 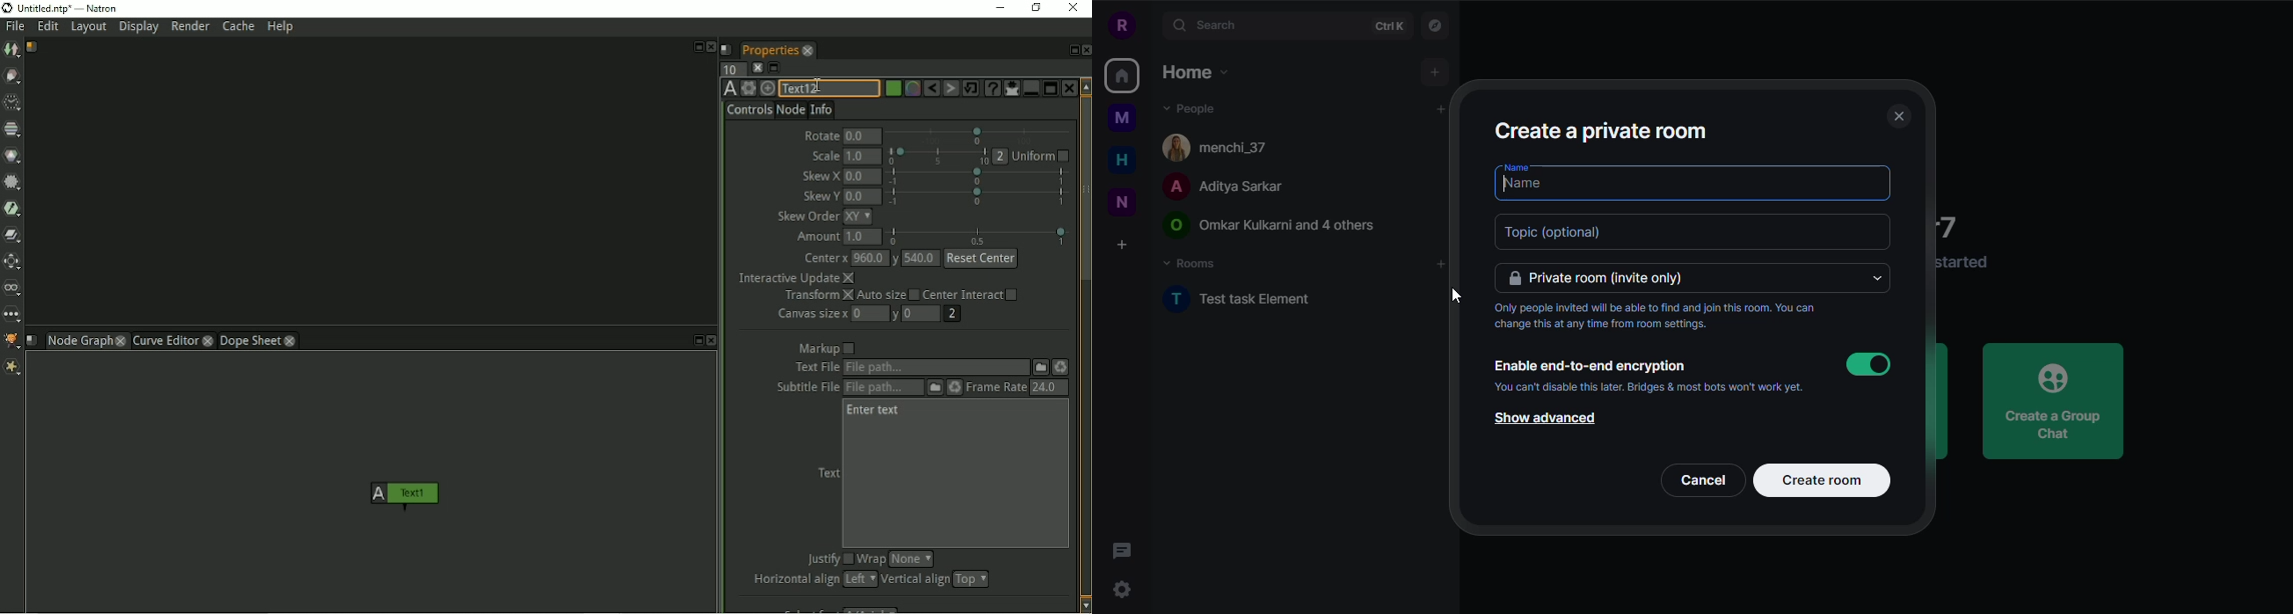 What do you see at coordinates (1606, 279) in the screenshot?
I see `private room` at bounding box center [1606, 279].